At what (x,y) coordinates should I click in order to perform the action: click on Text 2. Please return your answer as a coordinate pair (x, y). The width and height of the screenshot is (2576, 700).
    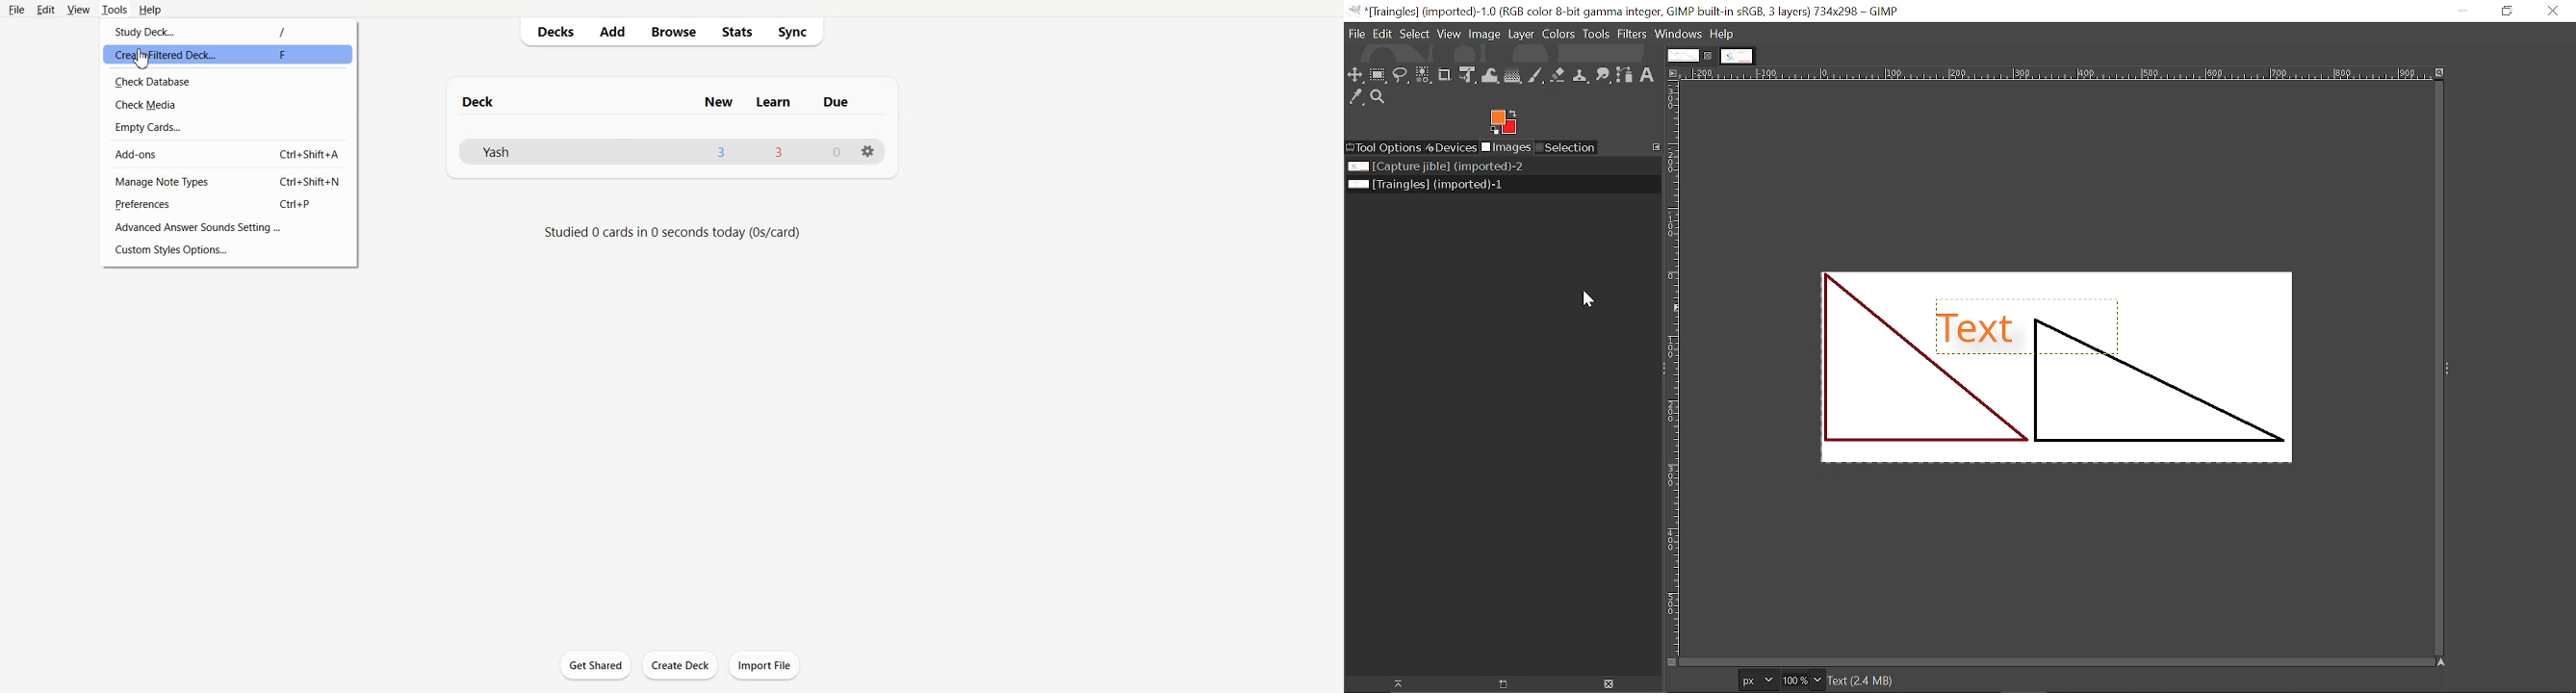
    Looking at the image, I should click on (674, 232).